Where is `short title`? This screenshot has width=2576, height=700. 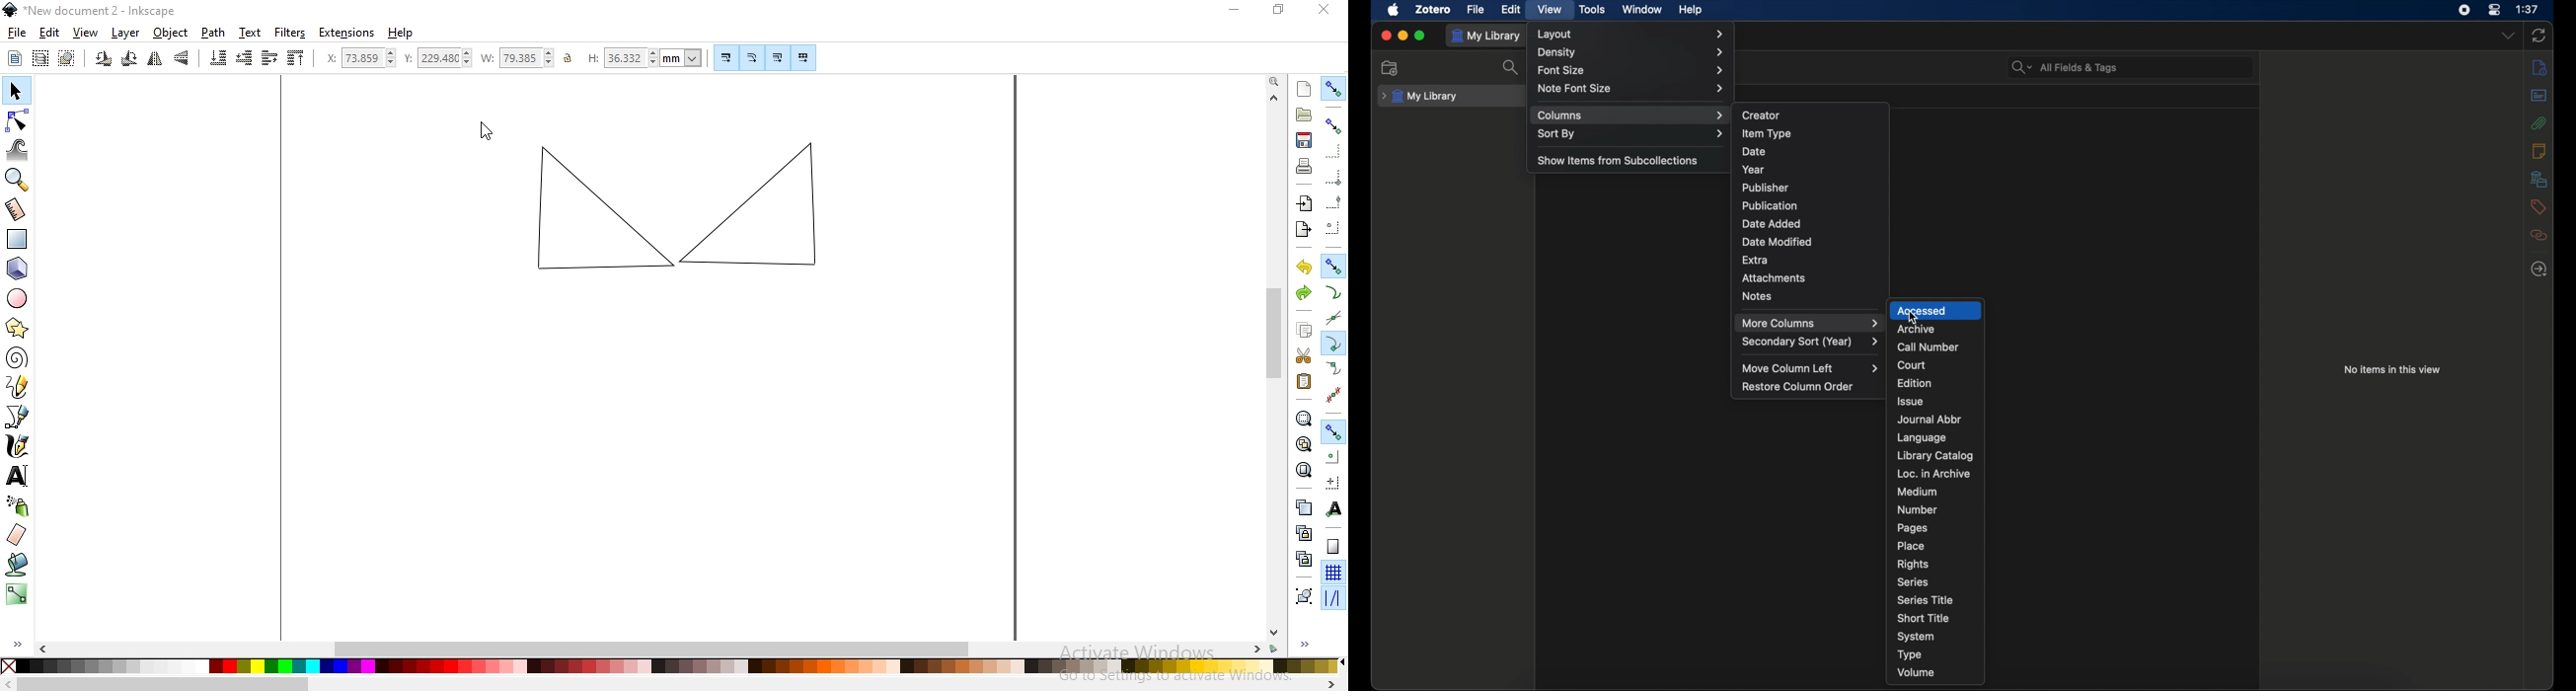
short title is located at coordinates (1923, 618).